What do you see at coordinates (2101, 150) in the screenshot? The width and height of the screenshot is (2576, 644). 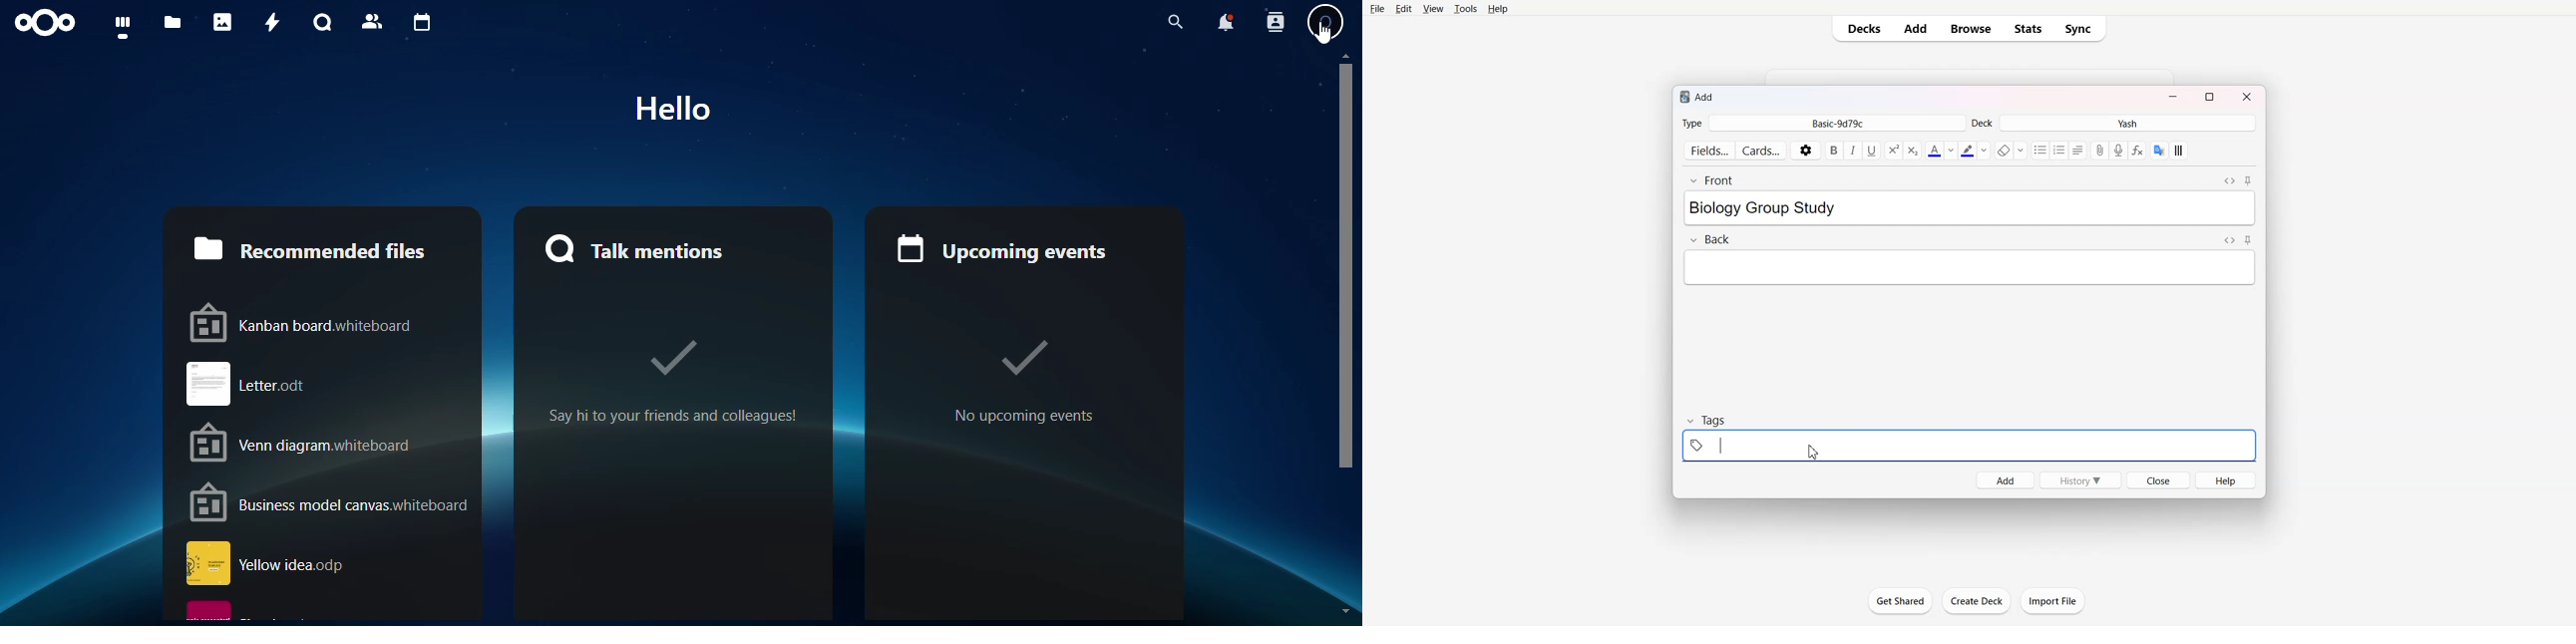 I see `Attach File` at bounding box center [2101, 150].